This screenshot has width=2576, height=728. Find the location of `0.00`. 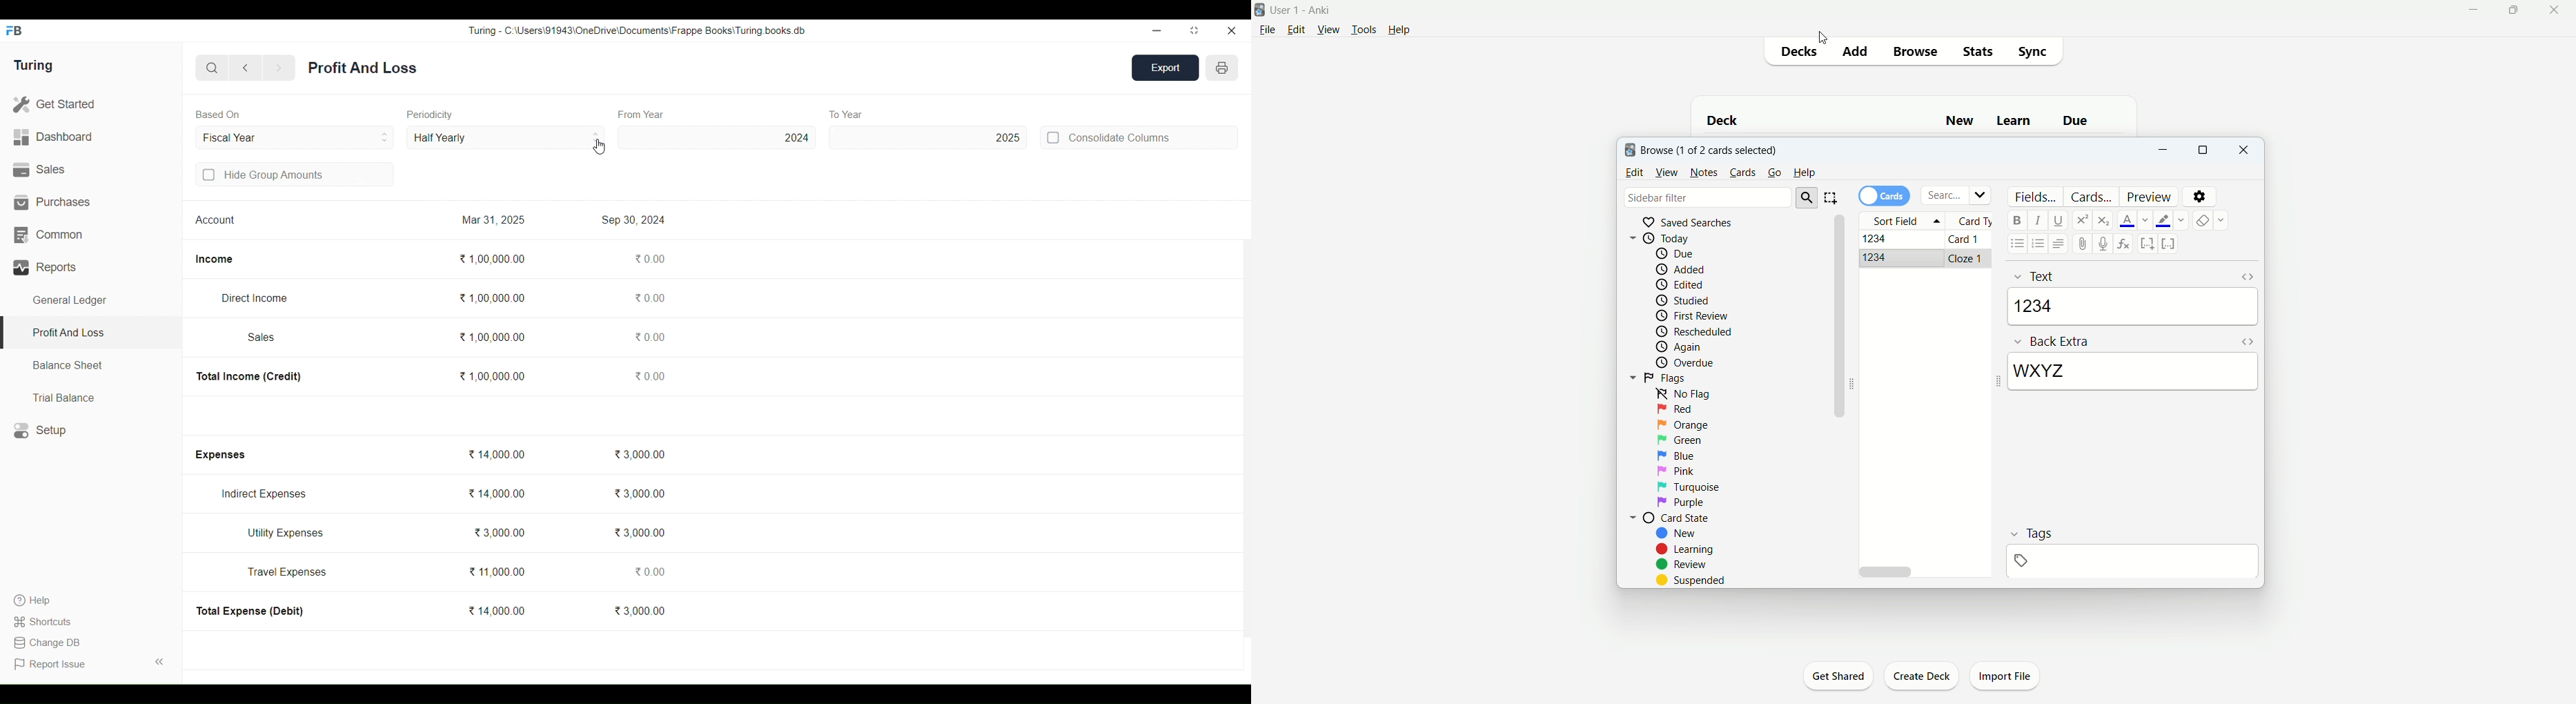

0.00 is located at coordinates (649, 572).